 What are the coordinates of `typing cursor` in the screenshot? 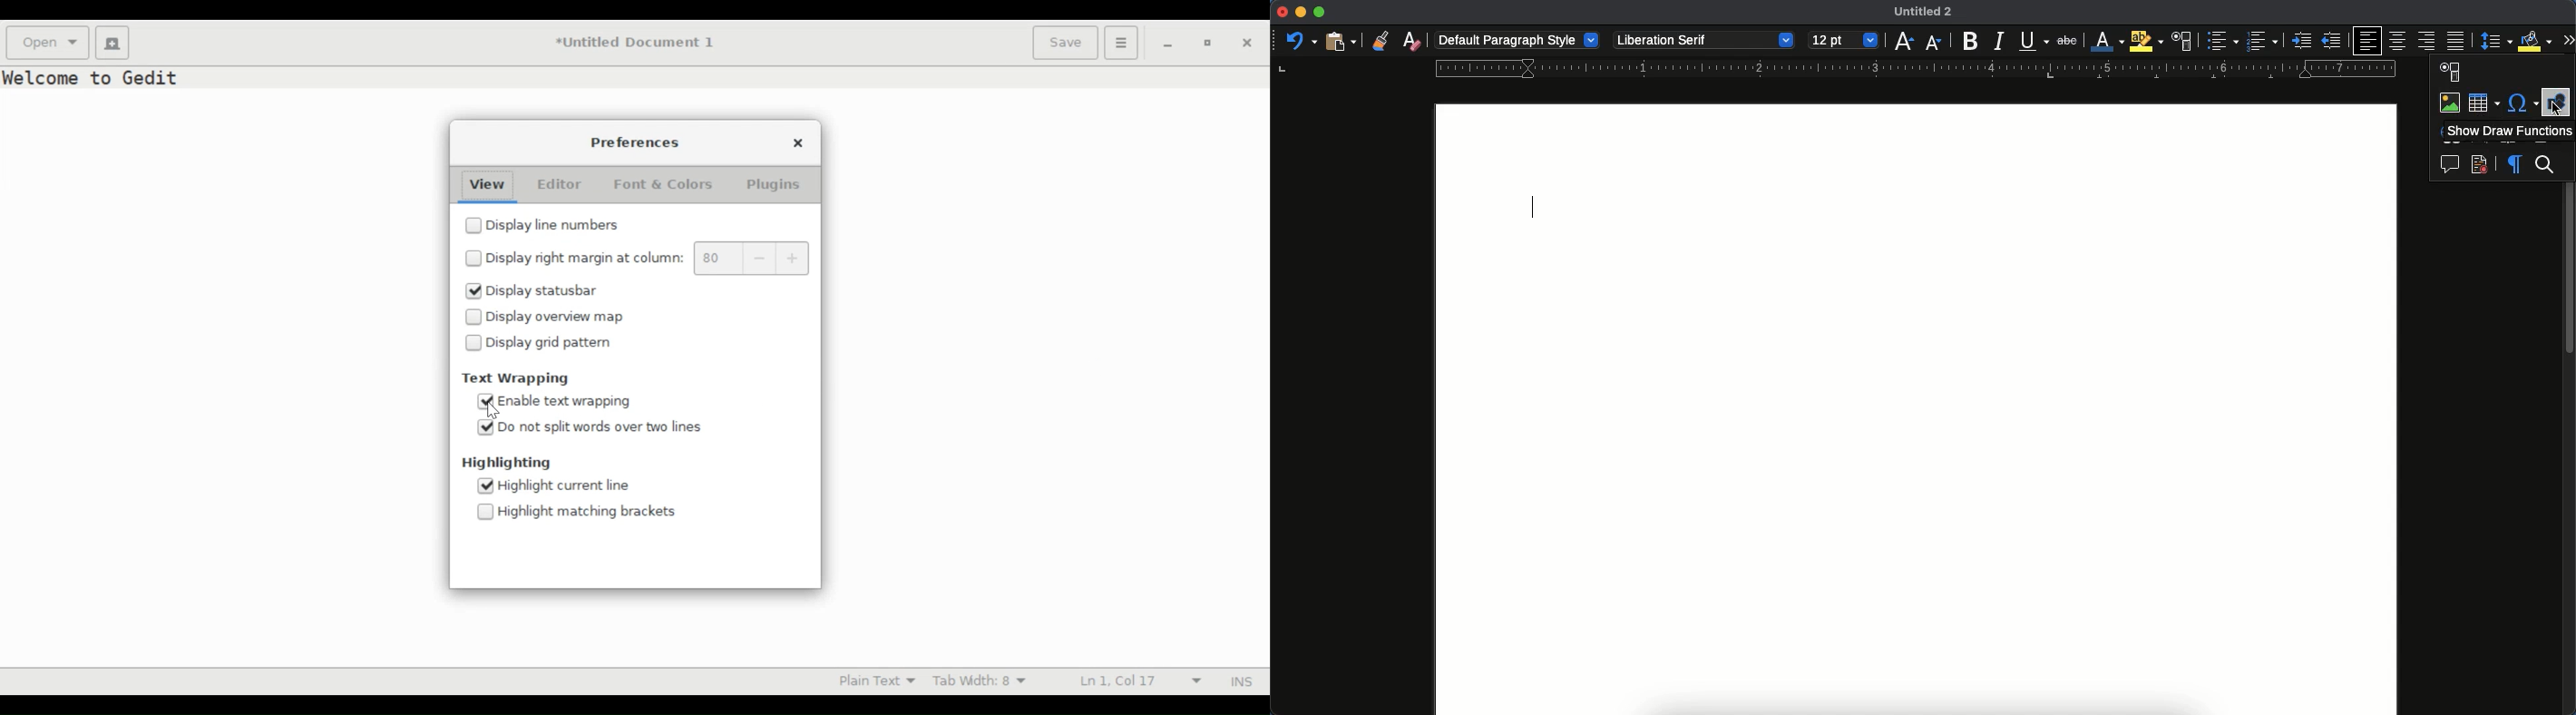 It's located at (1535, 210).